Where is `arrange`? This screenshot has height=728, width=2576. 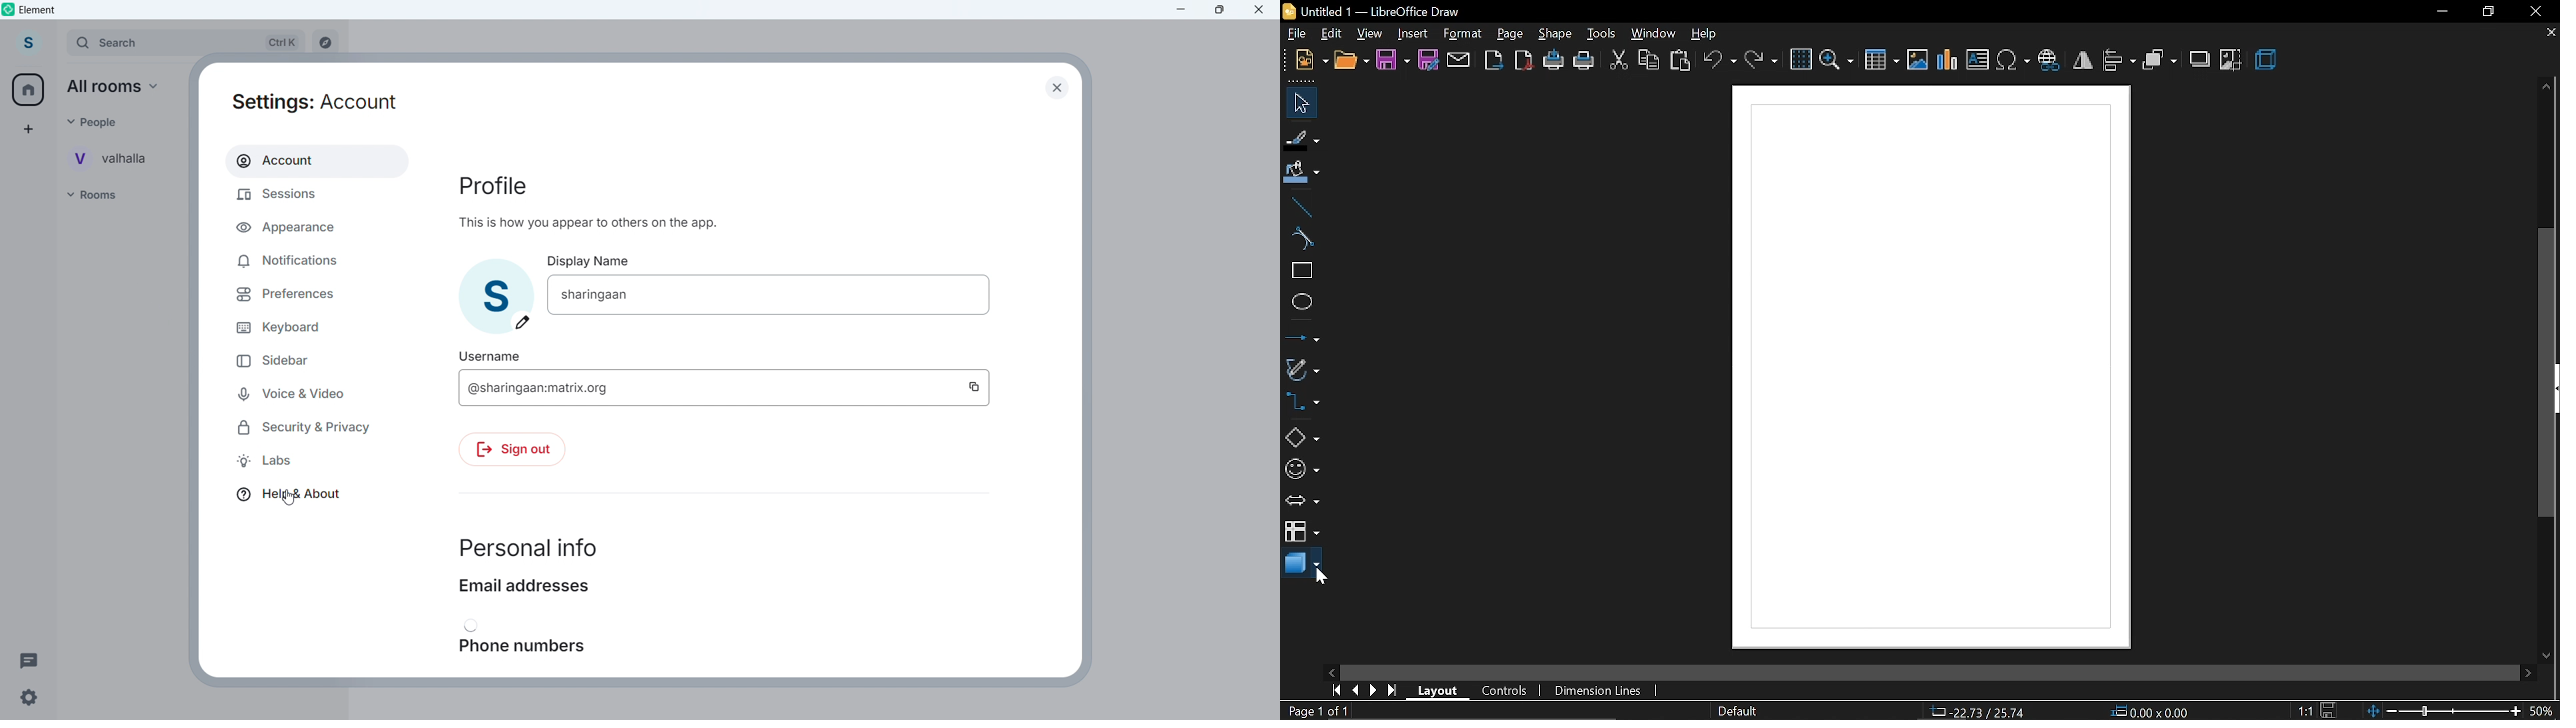 arrange is located at coordinates (2159, 62).